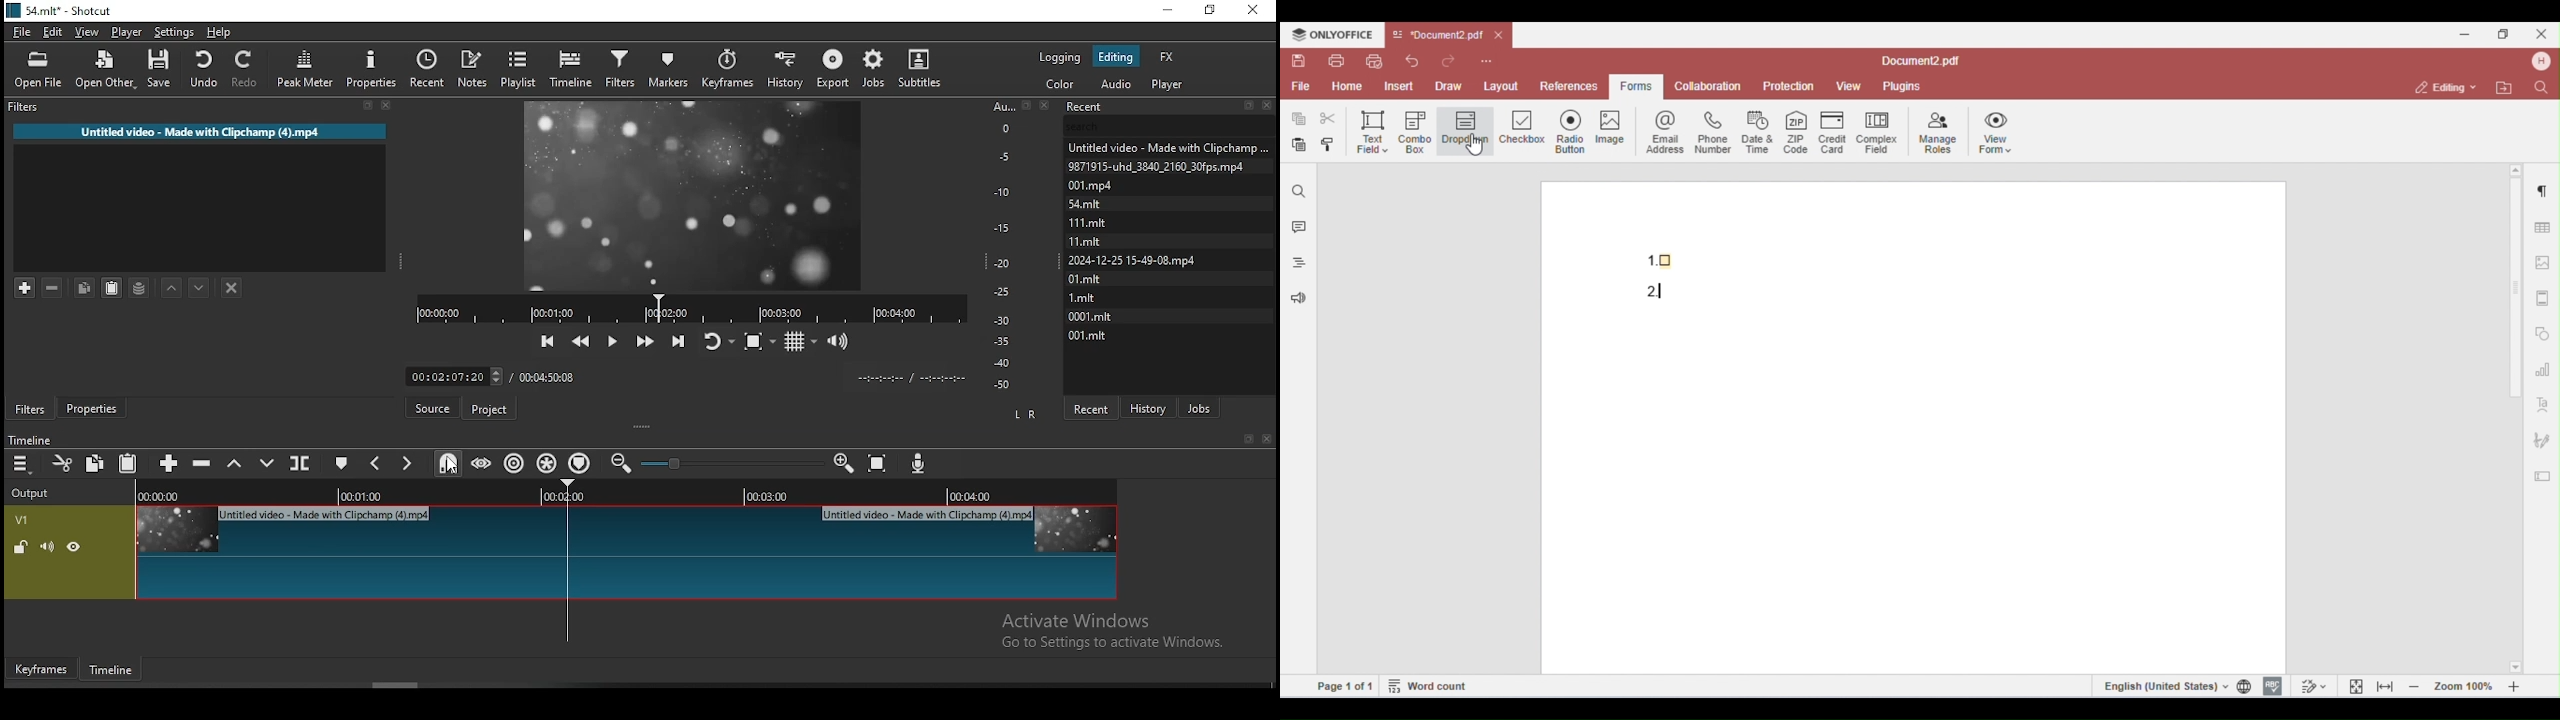 This screenshot has height=728, width=2576. Describe the element at coordinates (1199, 408) in the screenshot. I see `jobs` at that location.